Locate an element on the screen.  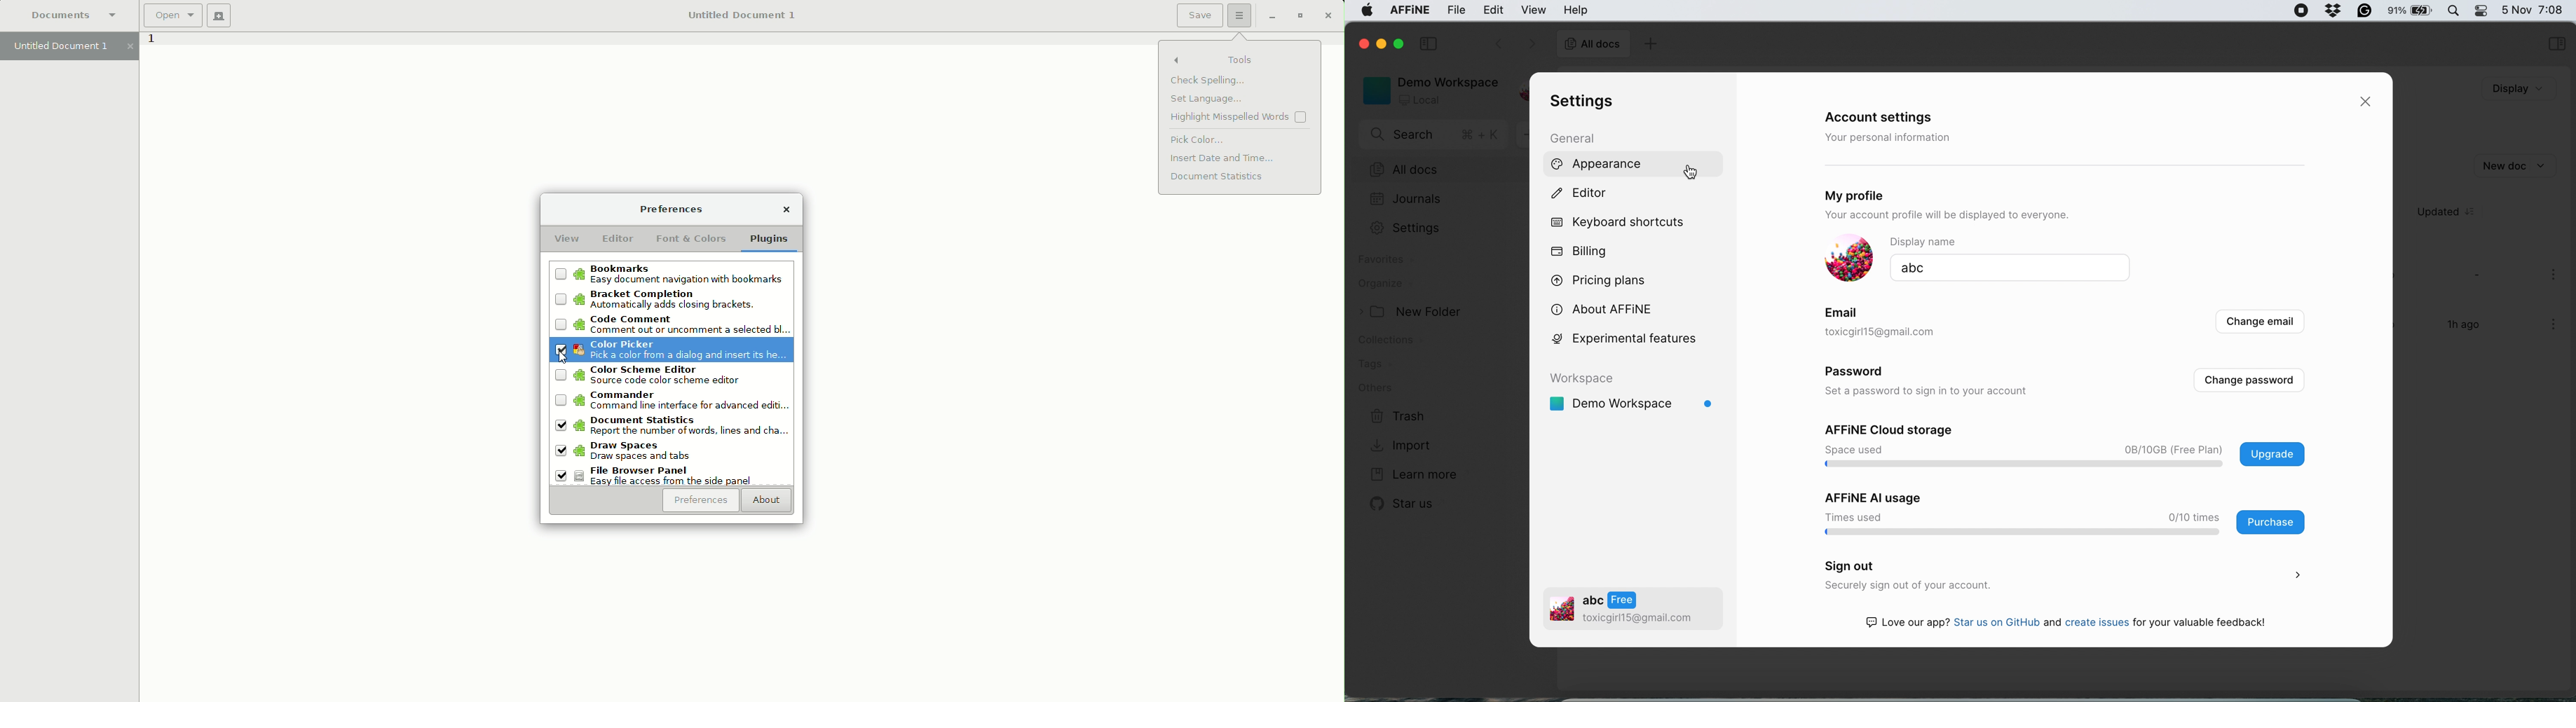
Highlight misspelled words is located at coordinates (1241, 118).